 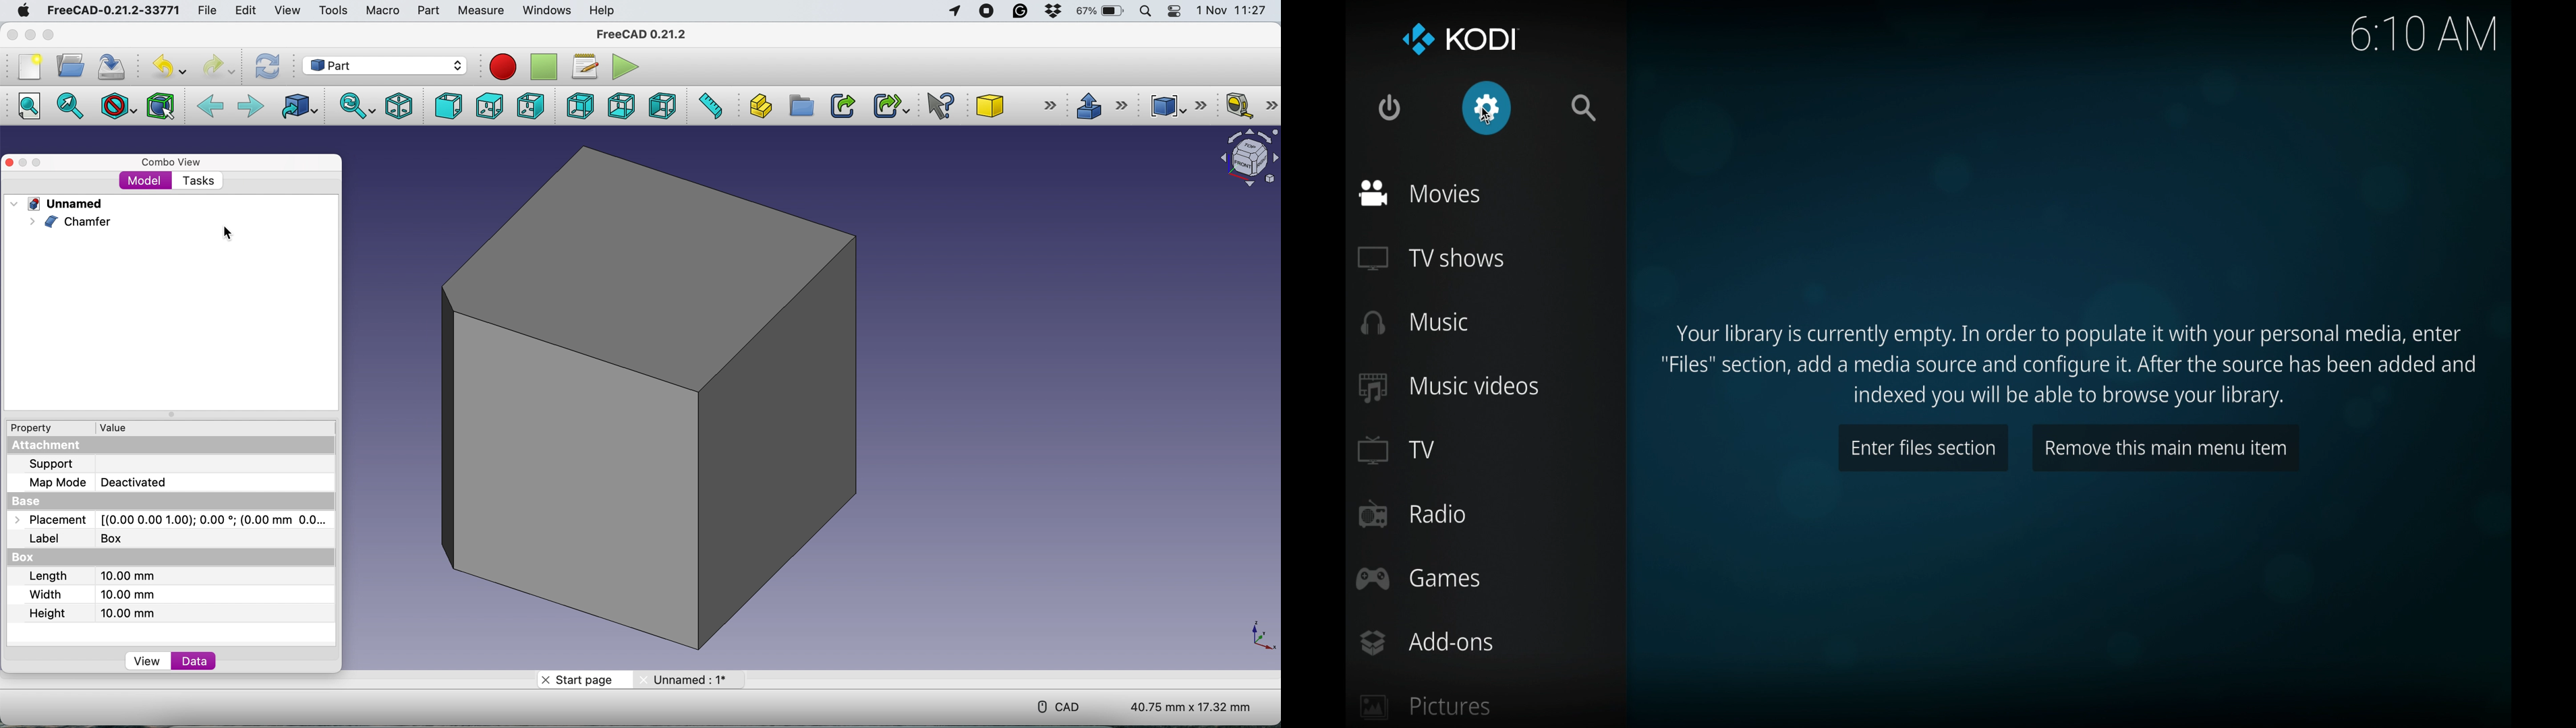 What do you see at coordinates (541, 67) in the screenshot?
I see `stop recording macros` at bounding box center [541, 67].